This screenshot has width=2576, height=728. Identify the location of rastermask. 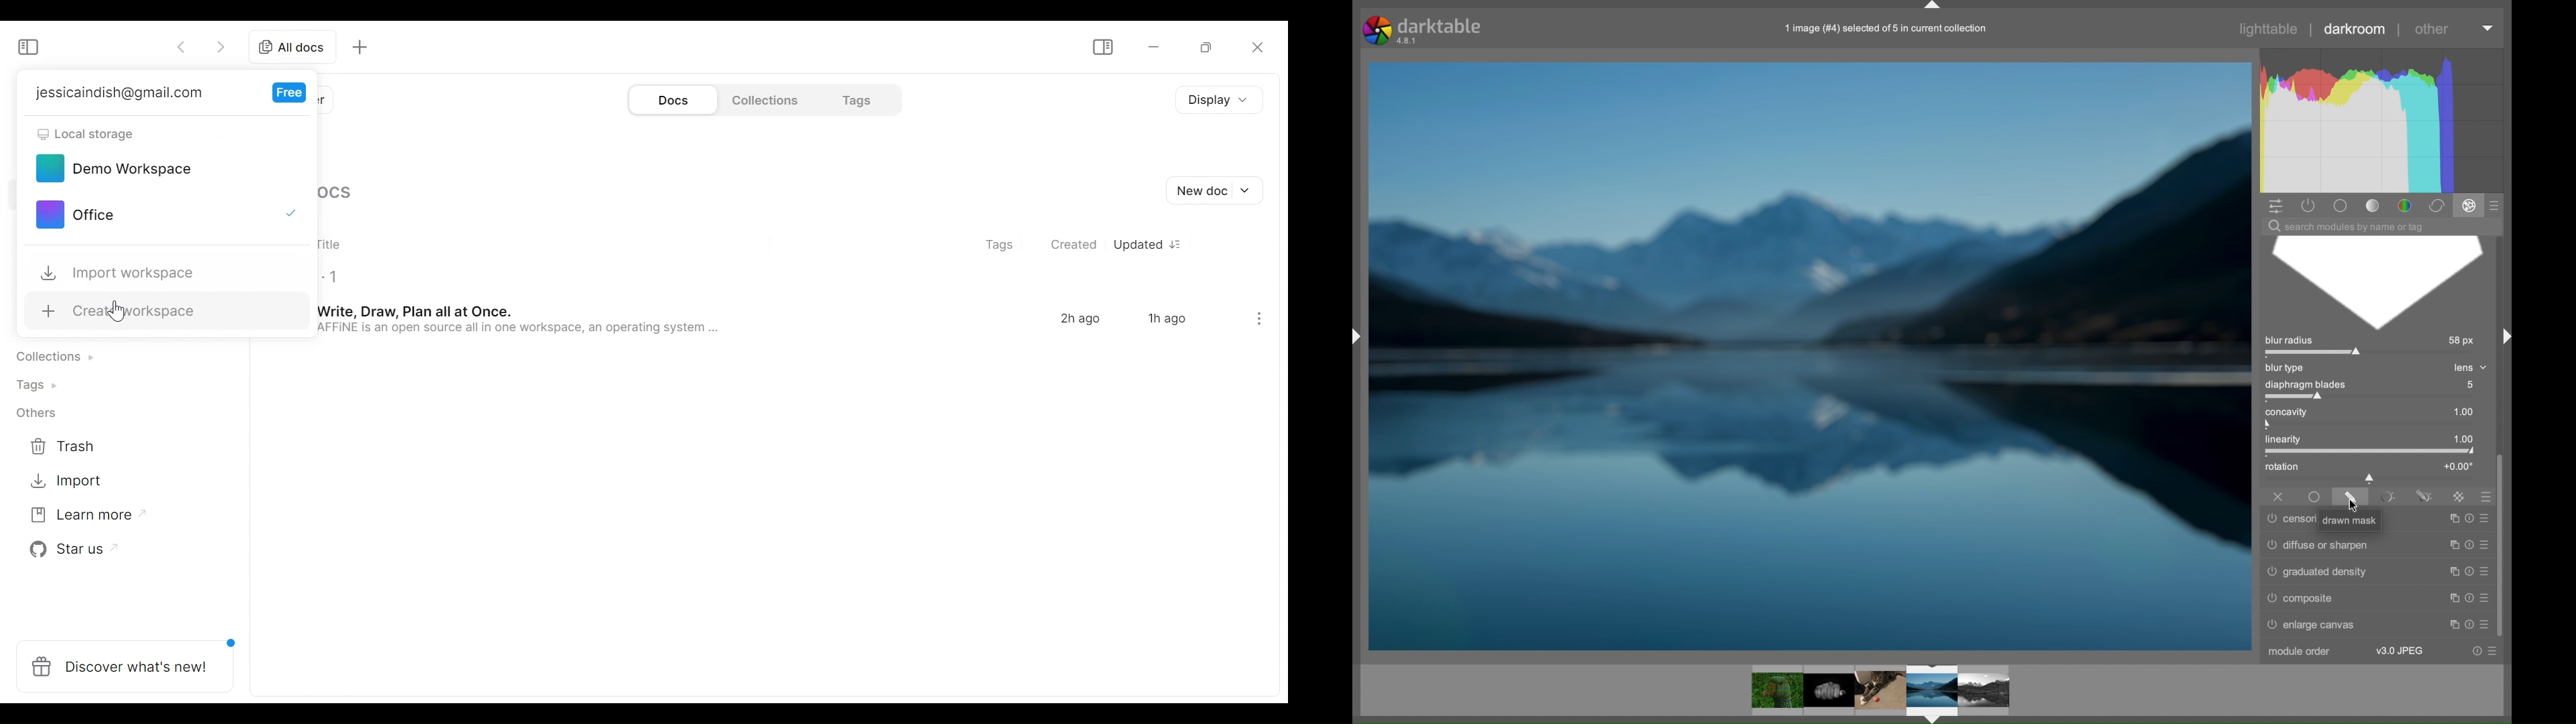
(2458, 496).